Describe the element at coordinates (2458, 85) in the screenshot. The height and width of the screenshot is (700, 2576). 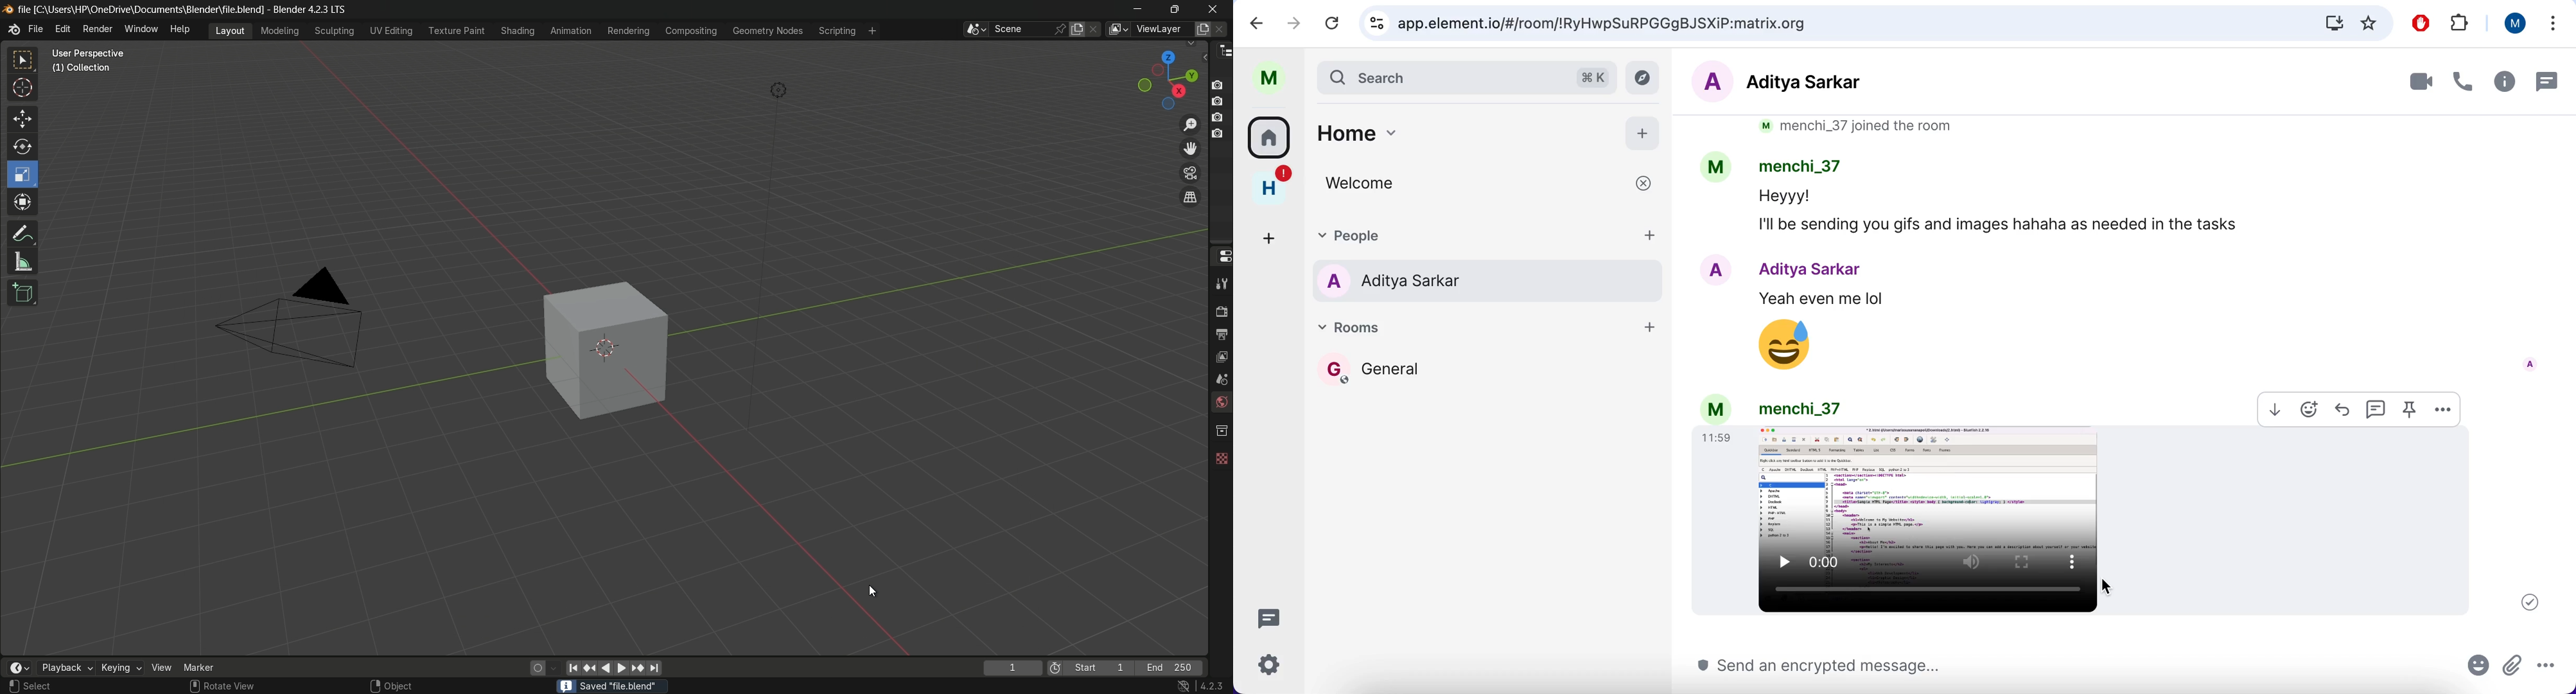
I see `call` at that location.